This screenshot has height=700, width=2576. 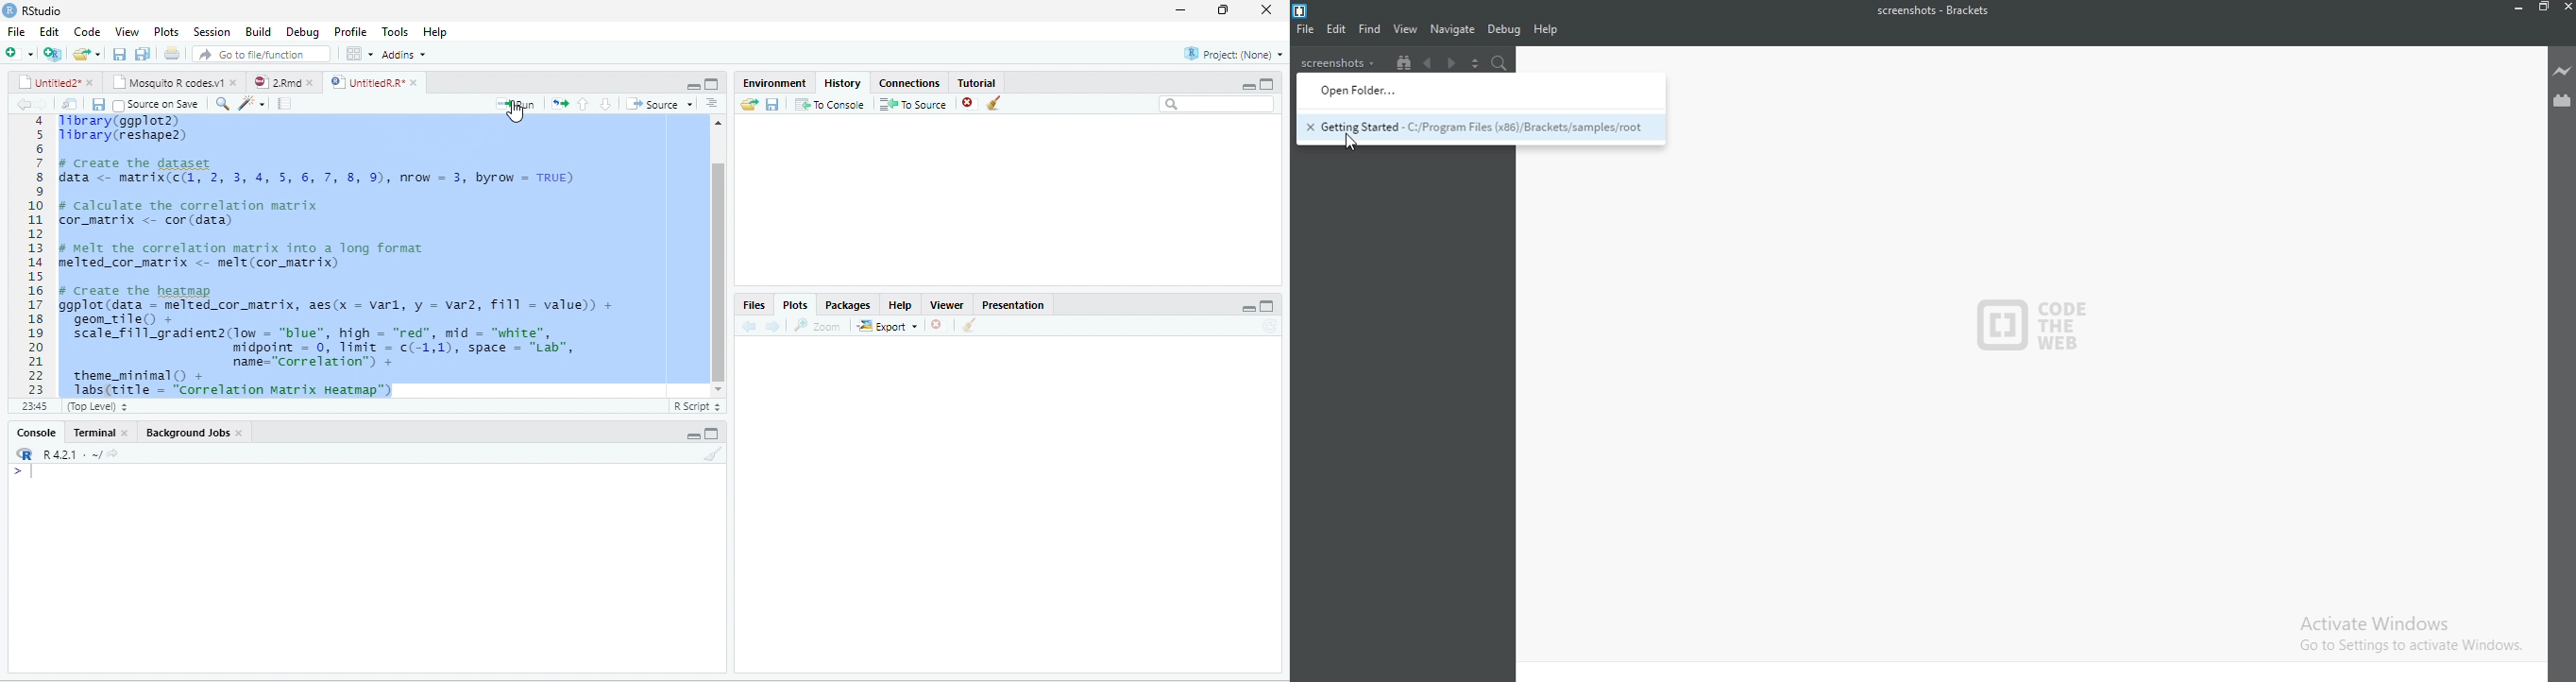 What do you see at coordinates (742, 104) in the screenshot?
I see `send file` at bounding box center [742, 104].